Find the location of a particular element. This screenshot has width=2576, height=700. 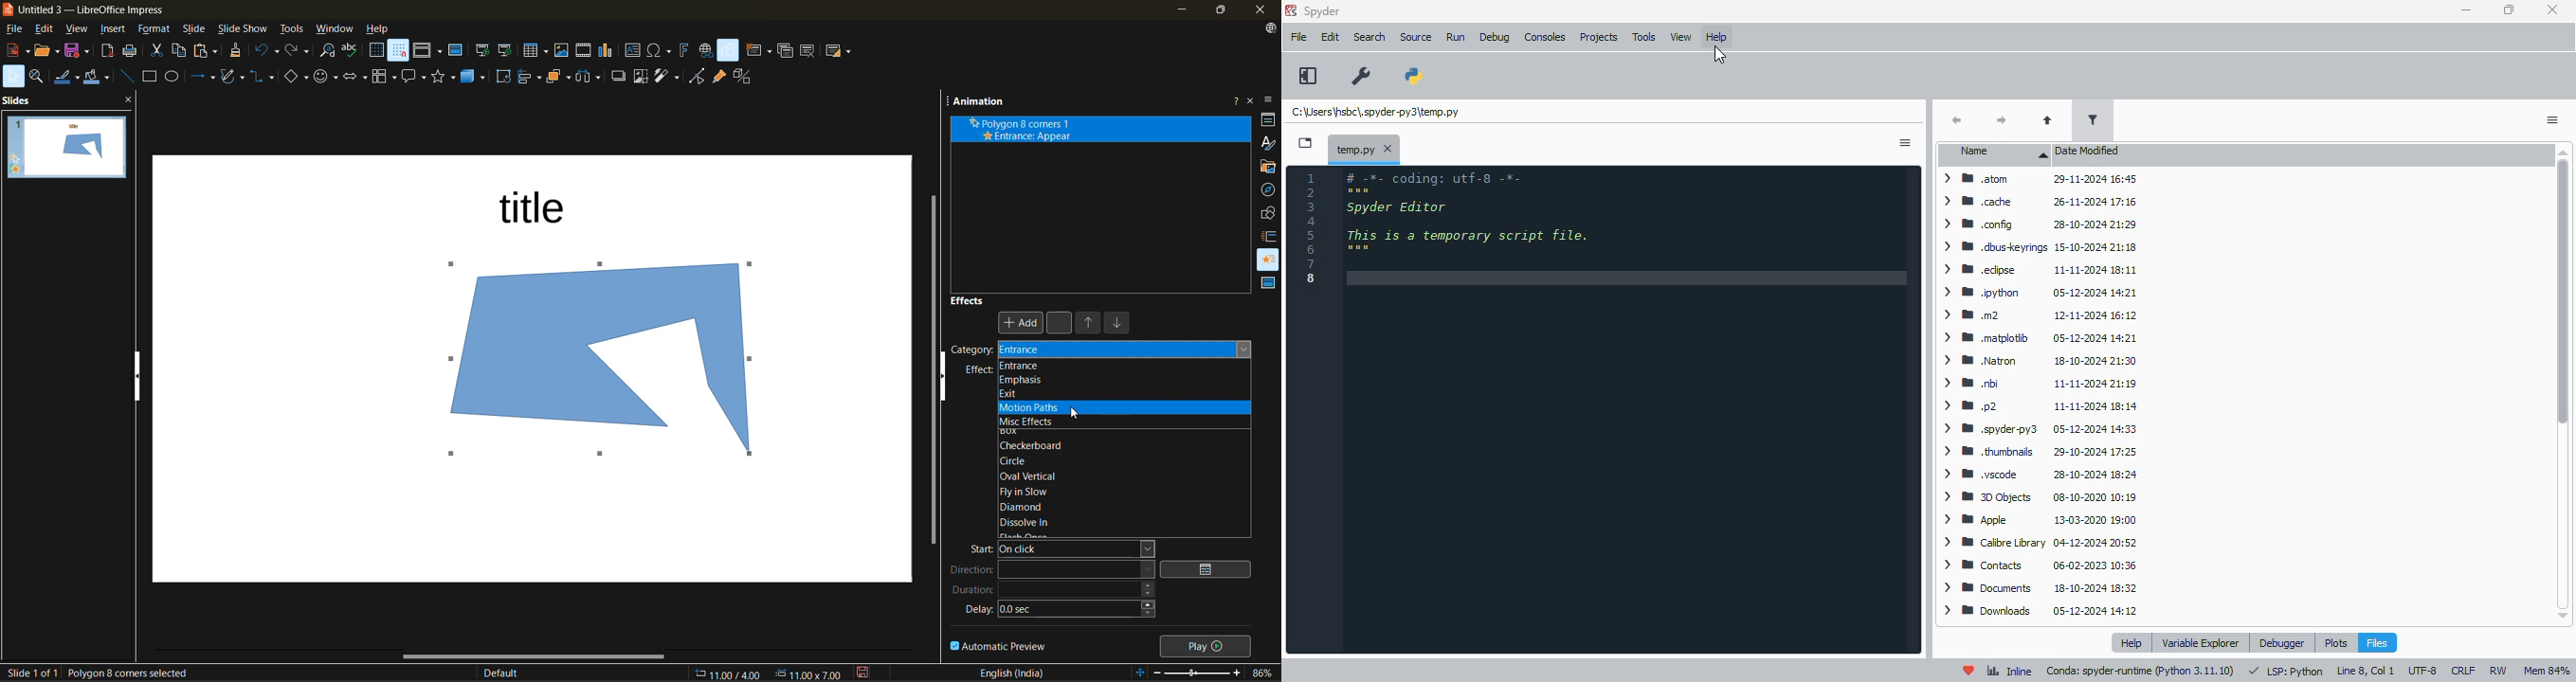

> BB DObjects 08-10-2020 10:19 is located at coordinates (2038, 495).